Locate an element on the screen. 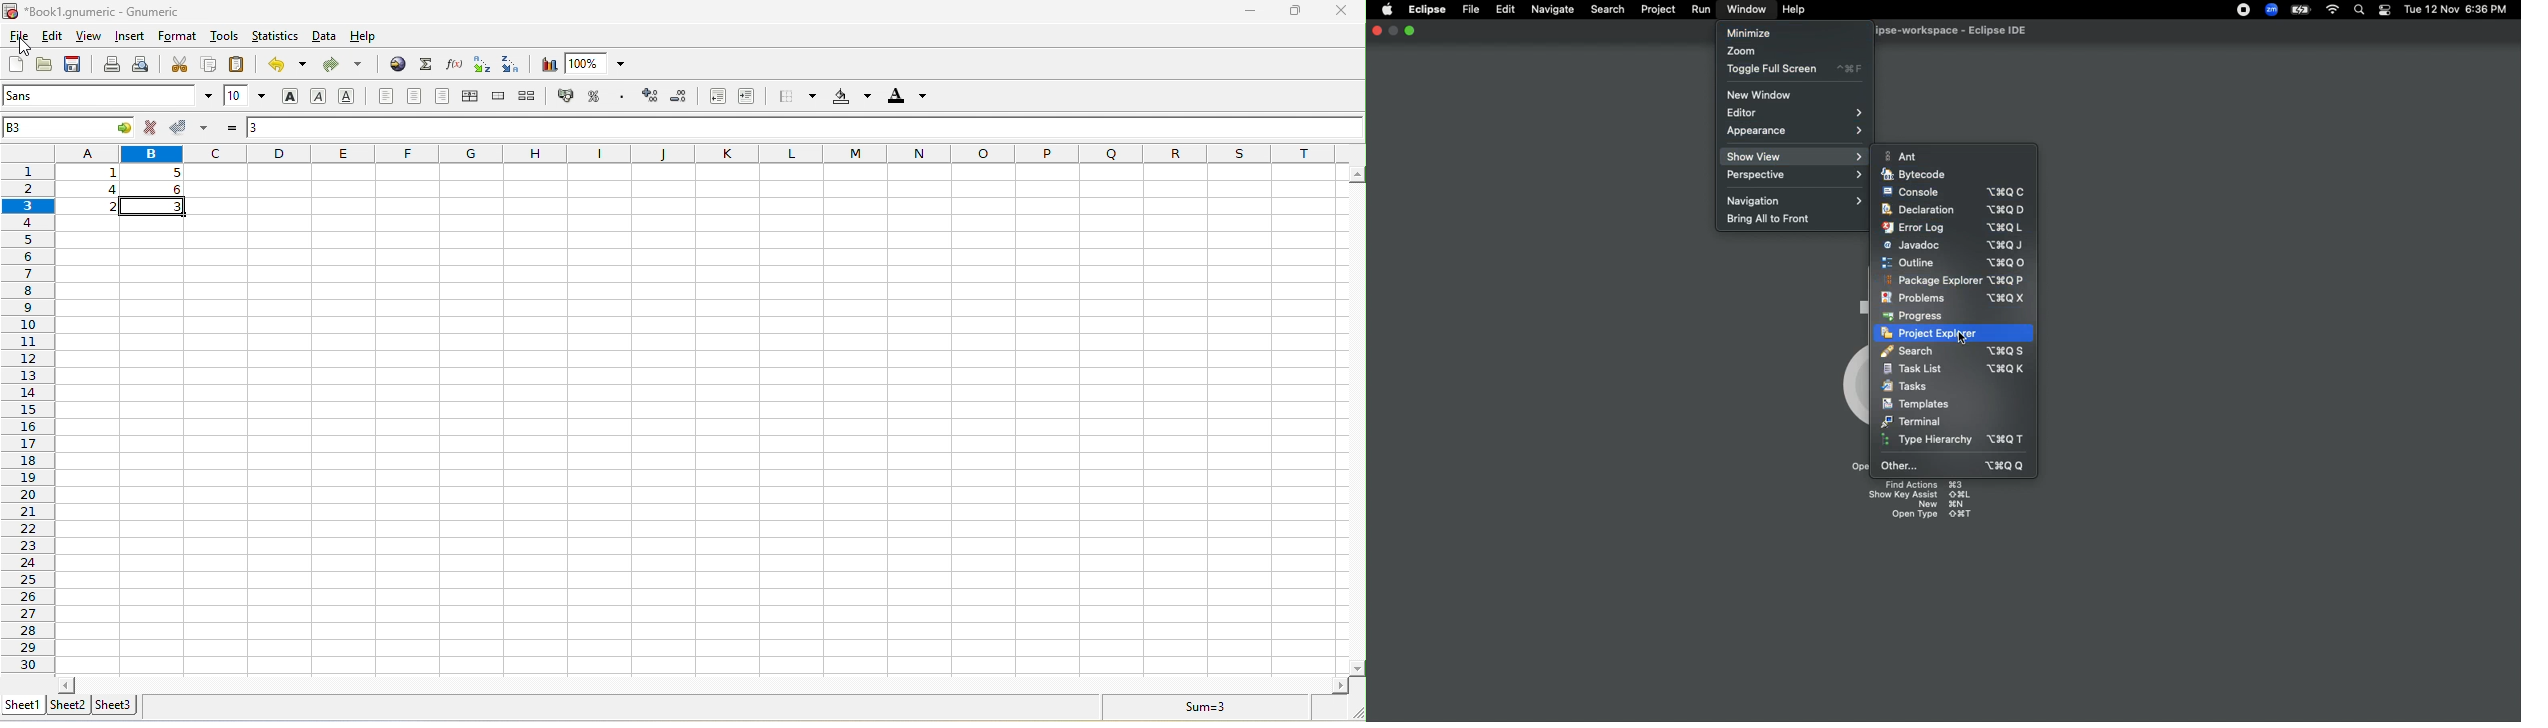 The image size is (2548, 728). Project is located at coordinates (1658, 10).